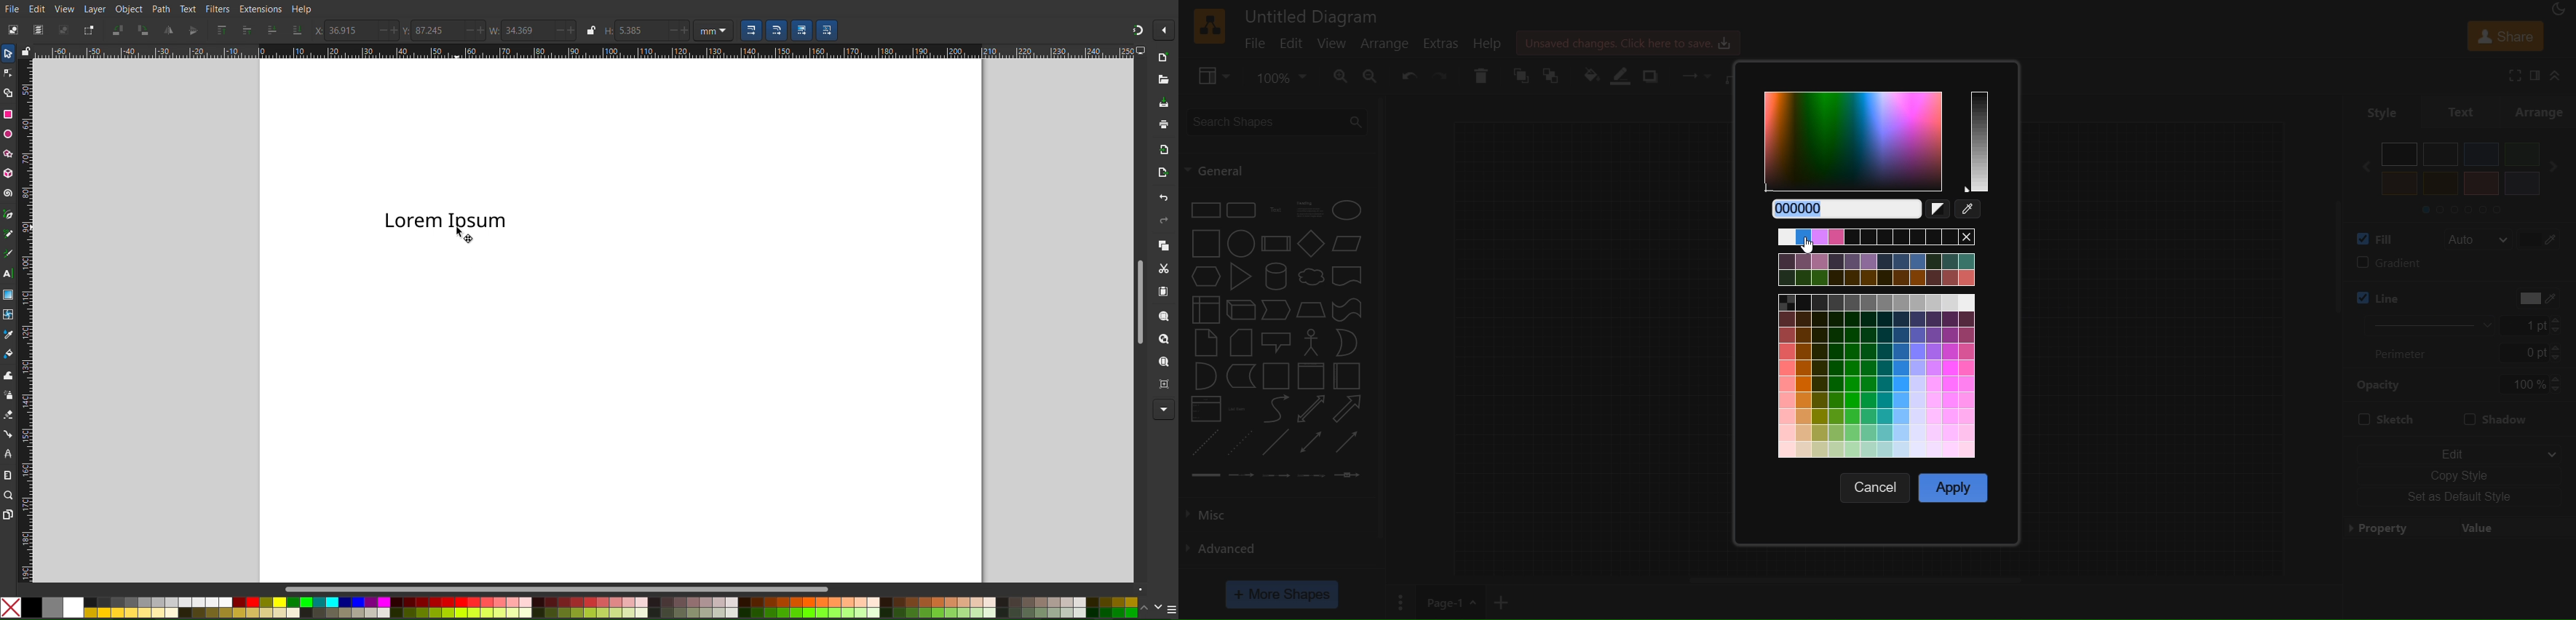  I want to click on More Options, so click(1163, 410).